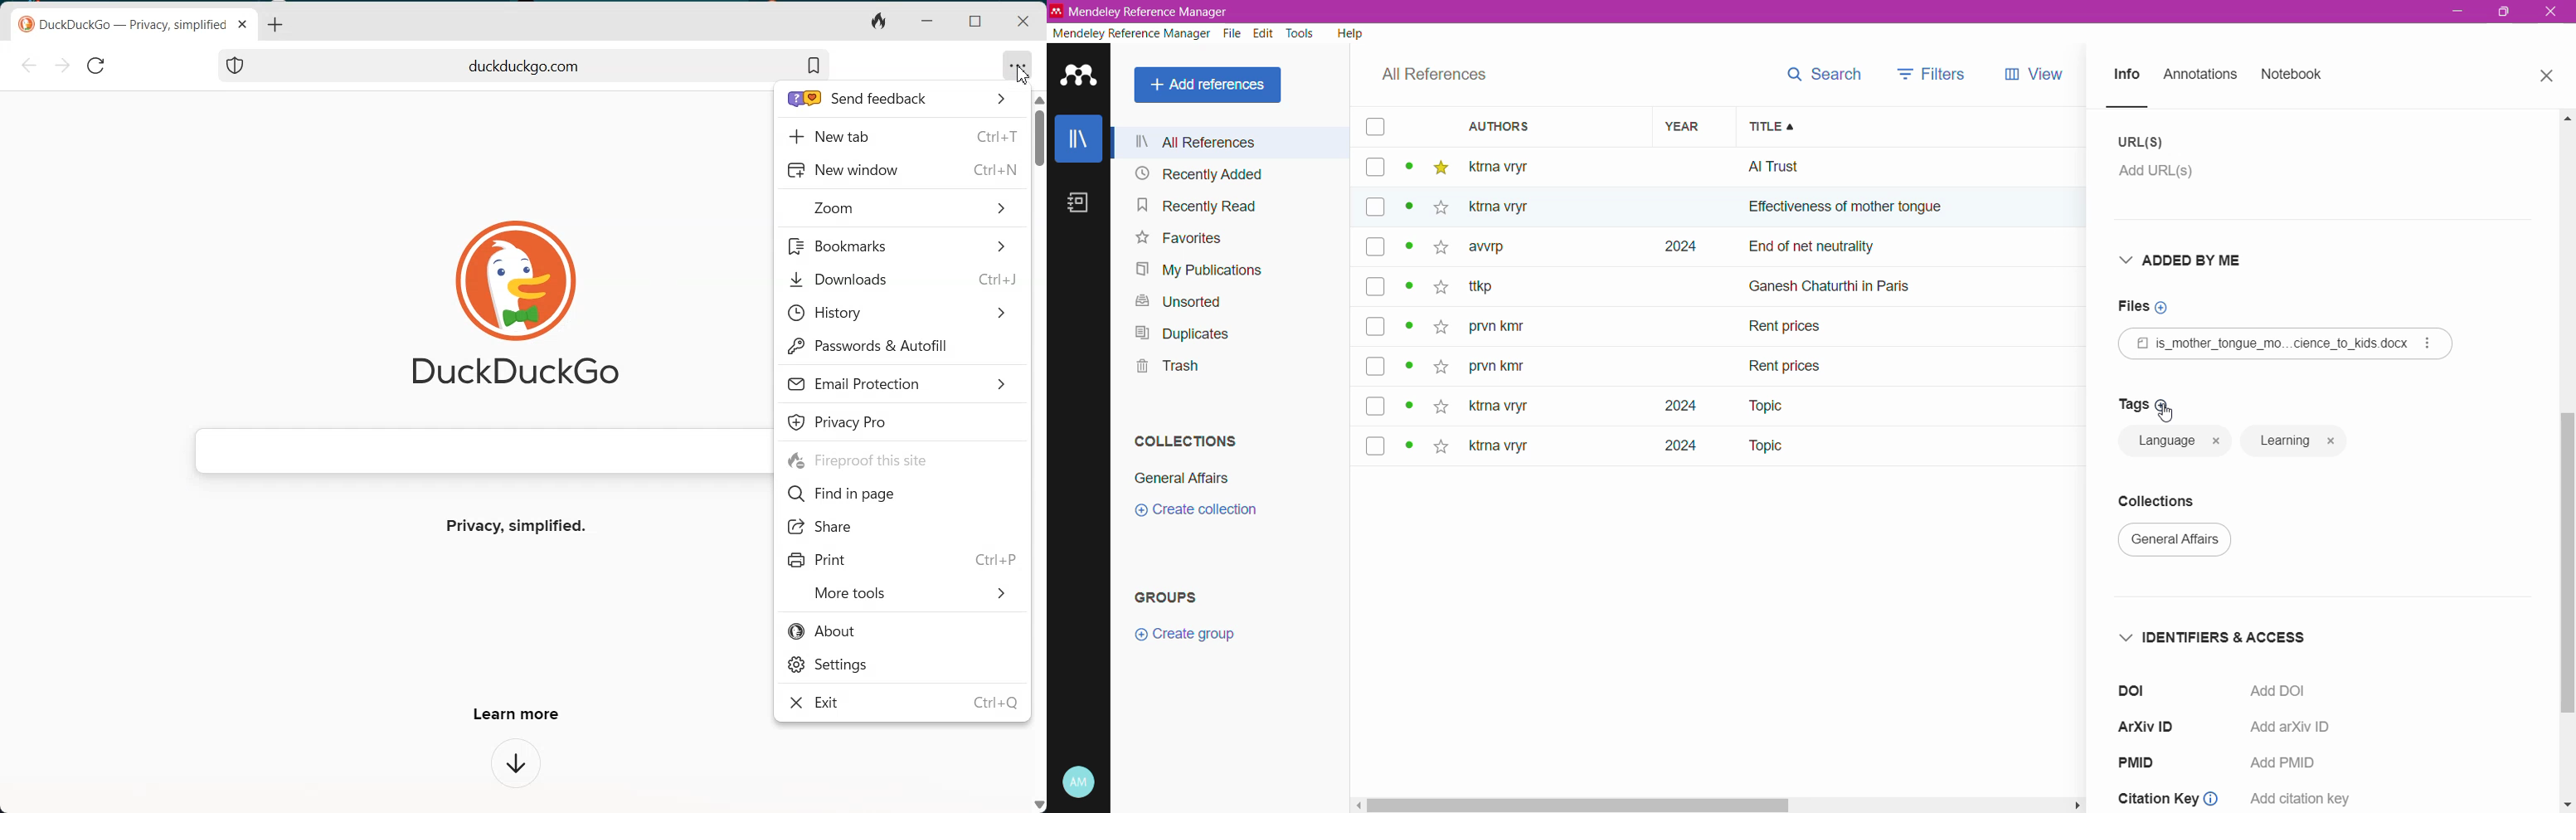 The width and height of the screenshot is (2576, 840). Describe the element at coordinates (1376, 249) in the screenshot. I see `box` at that location.